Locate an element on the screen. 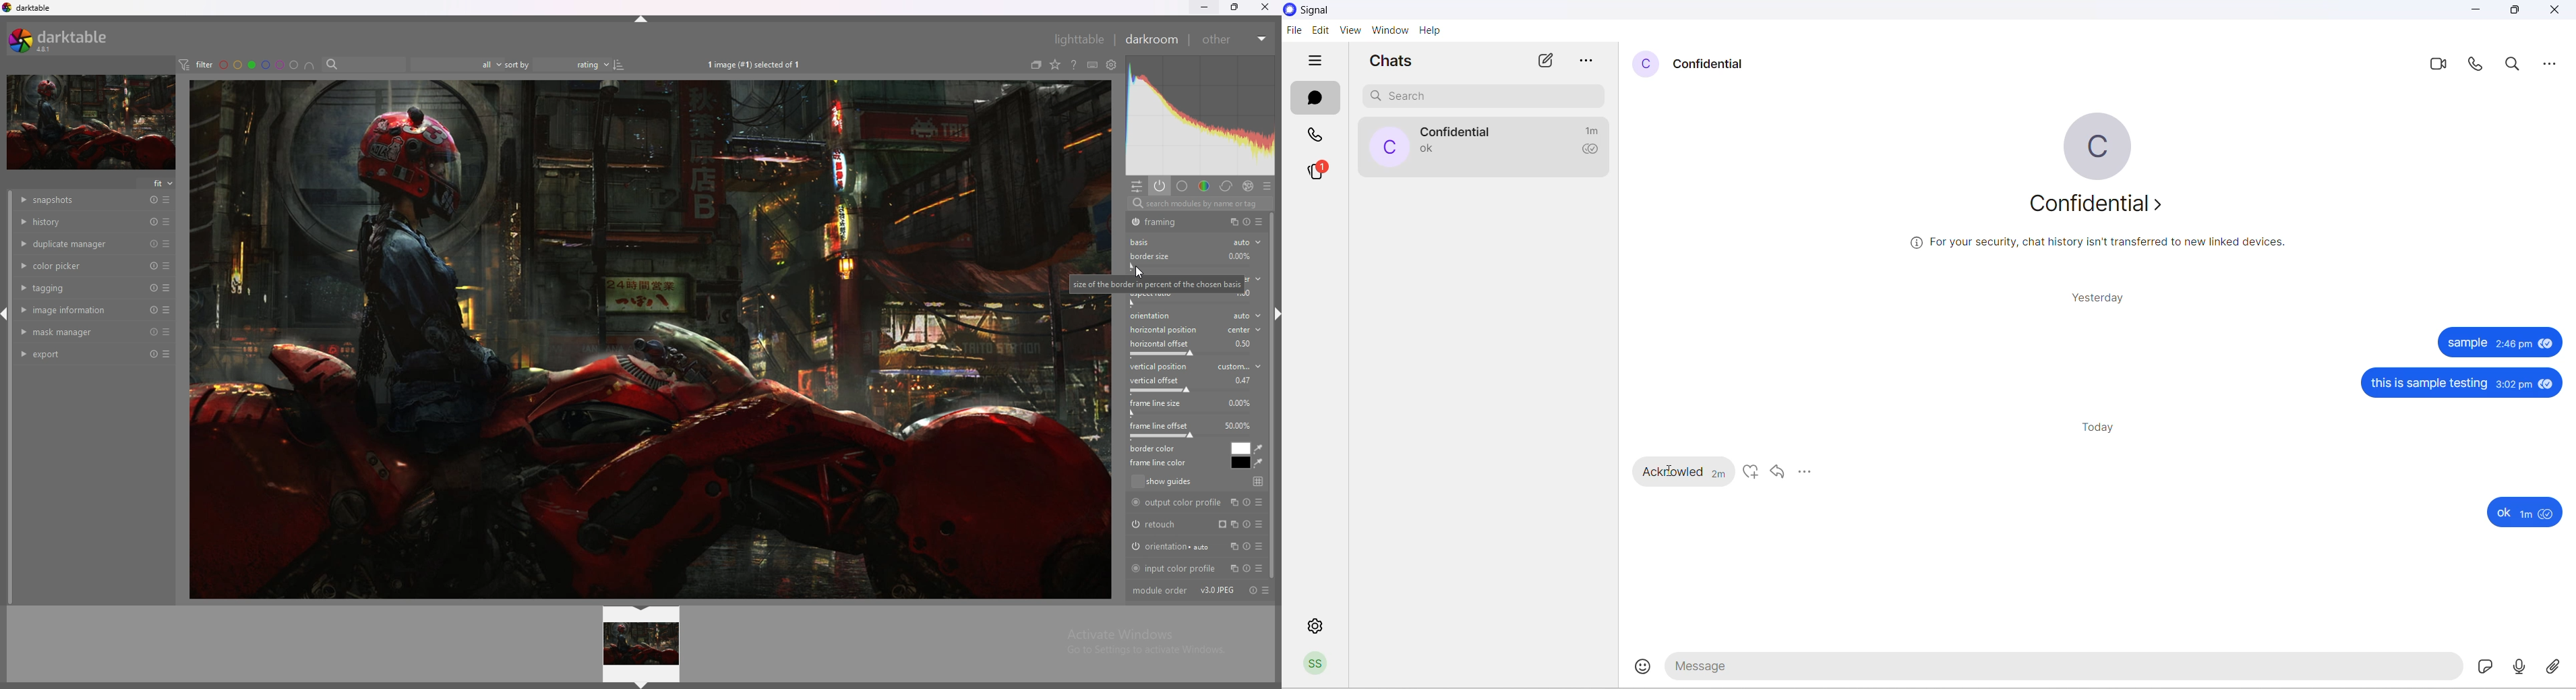  frame line size bar is located at coordinates (1190, 414).